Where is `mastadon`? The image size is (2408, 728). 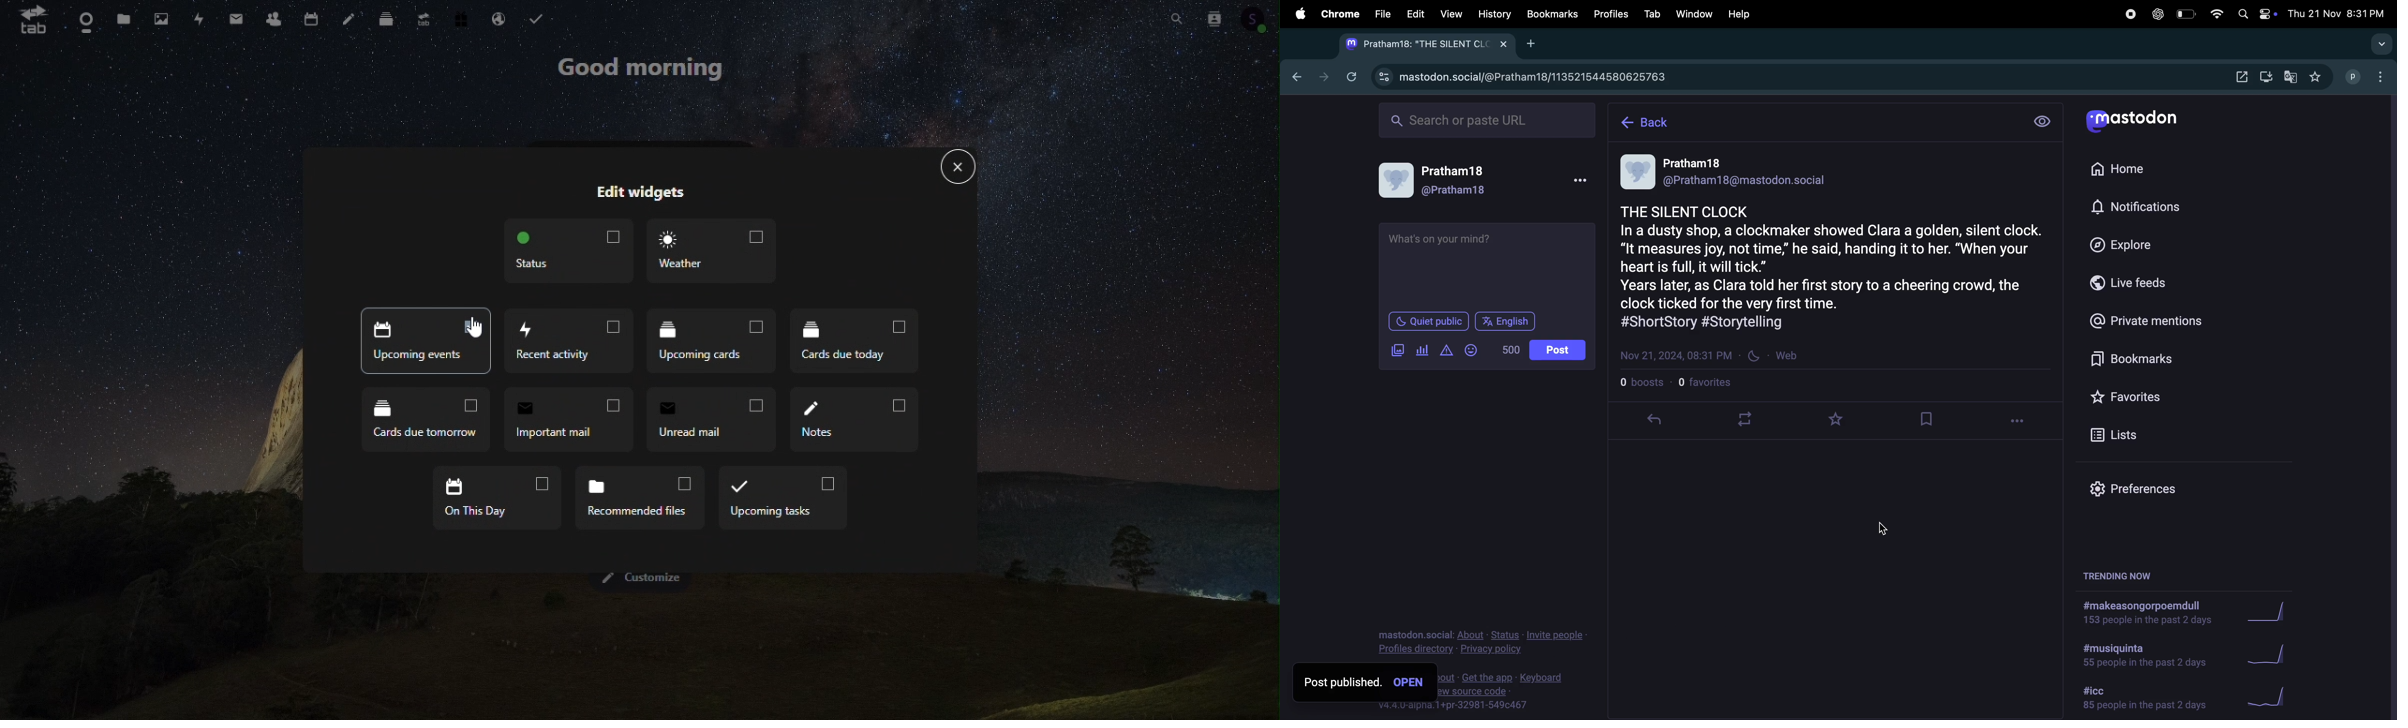 mastadon is located at coordinates (2132, 121).